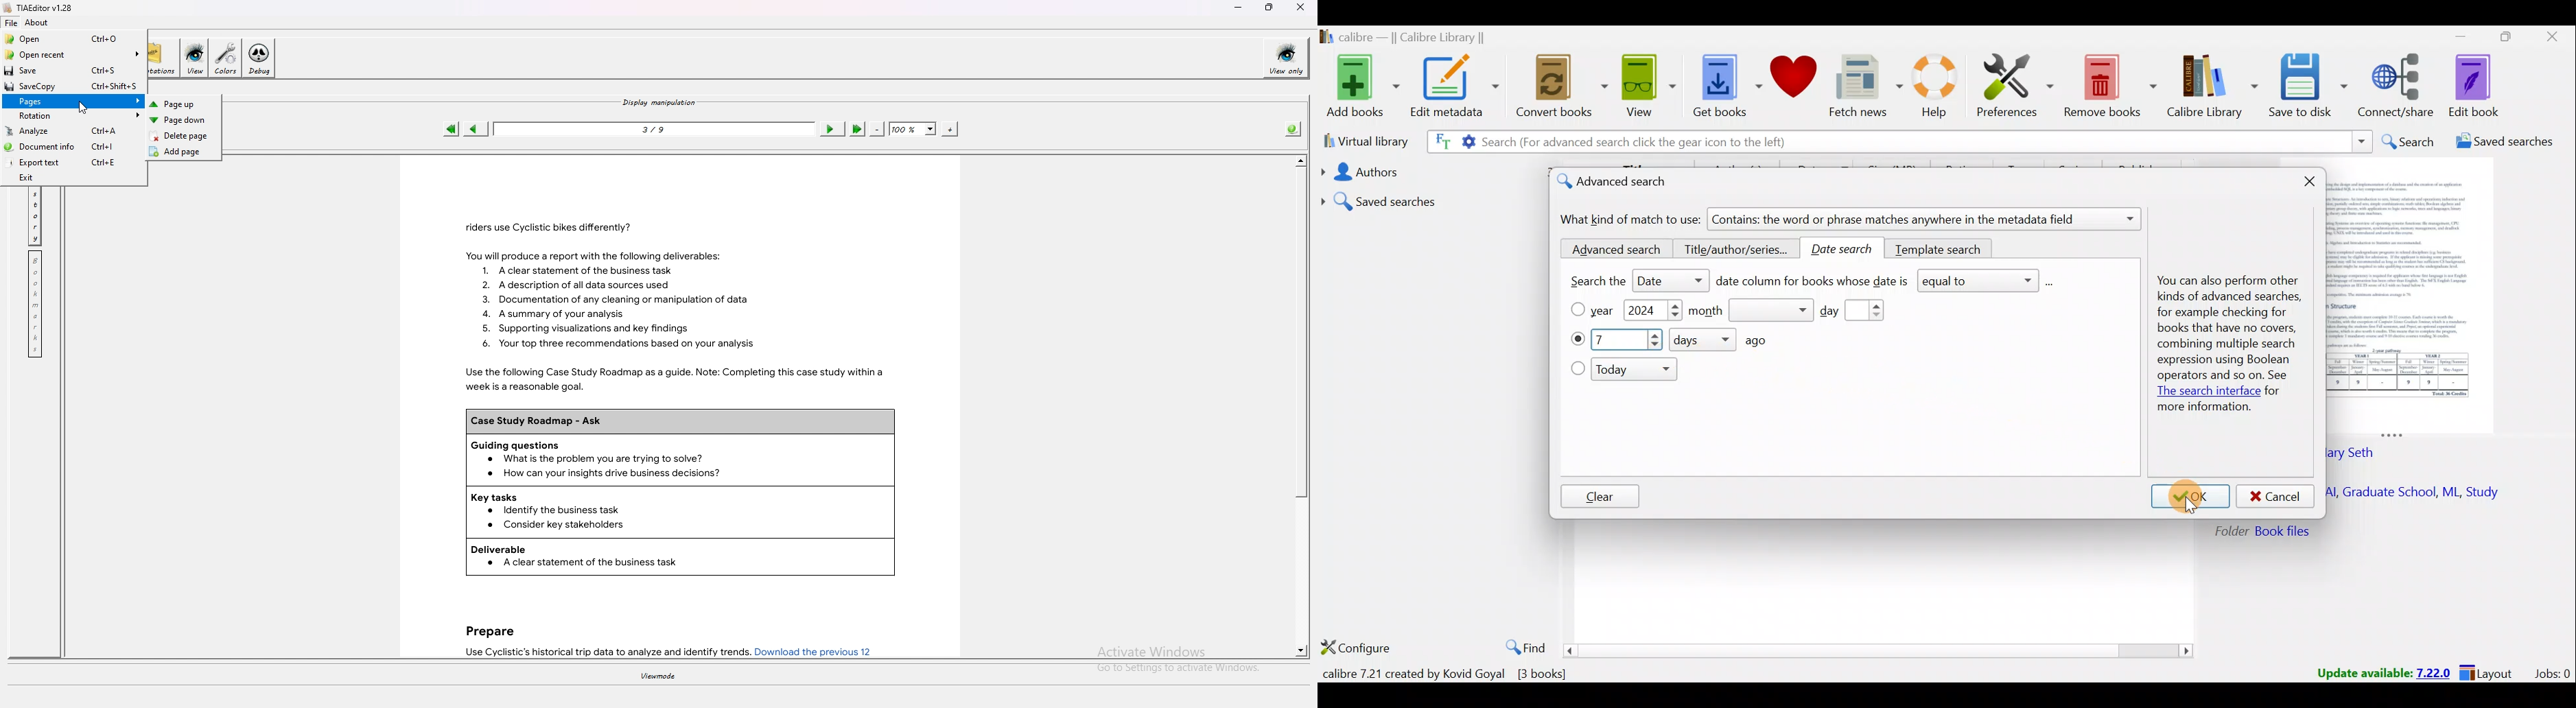  I want to click on 7, so click(1615, 341).